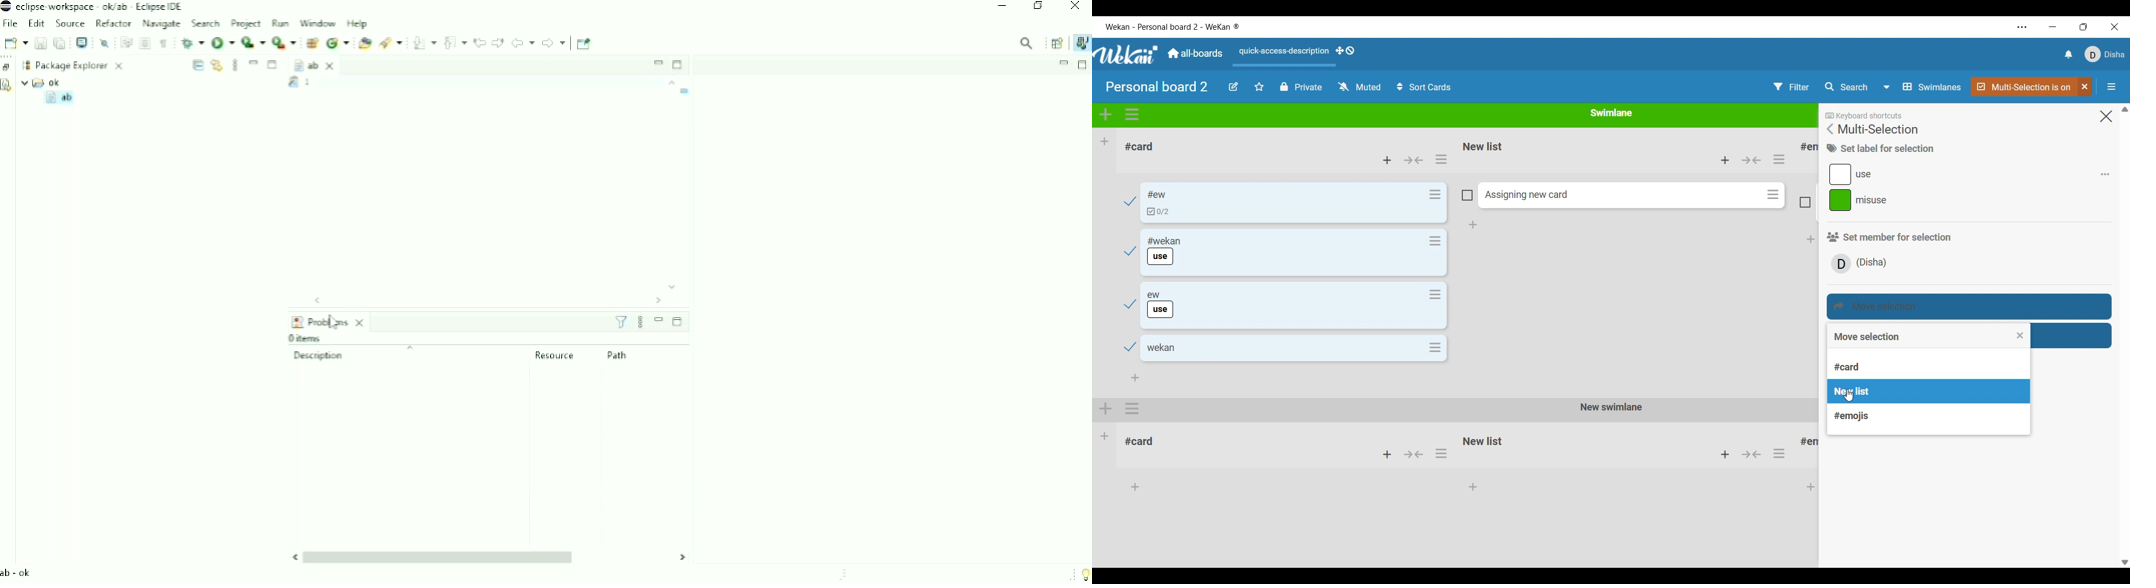 The width and height of the screenshot is (2156, 588). I want to click on Name of list, so click(1484, 145).